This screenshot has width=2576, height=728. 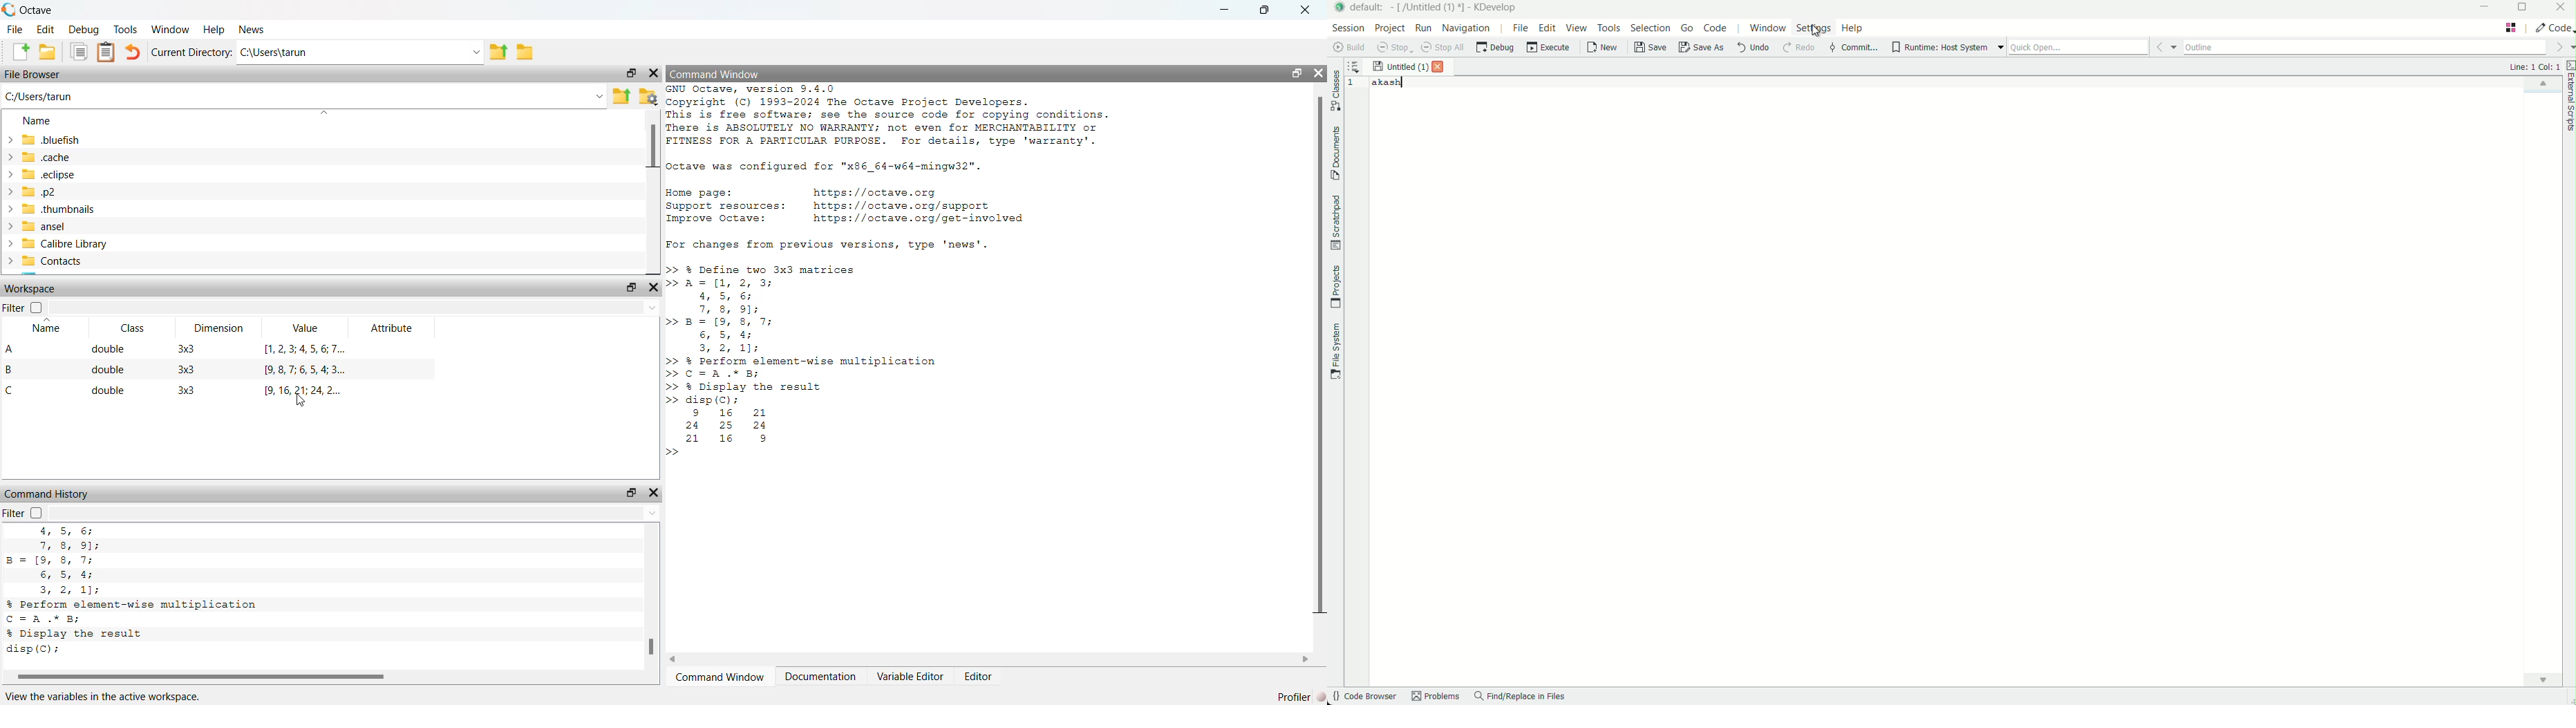 I want to click on 4, 5, 6;, so click(x=64, y=532).